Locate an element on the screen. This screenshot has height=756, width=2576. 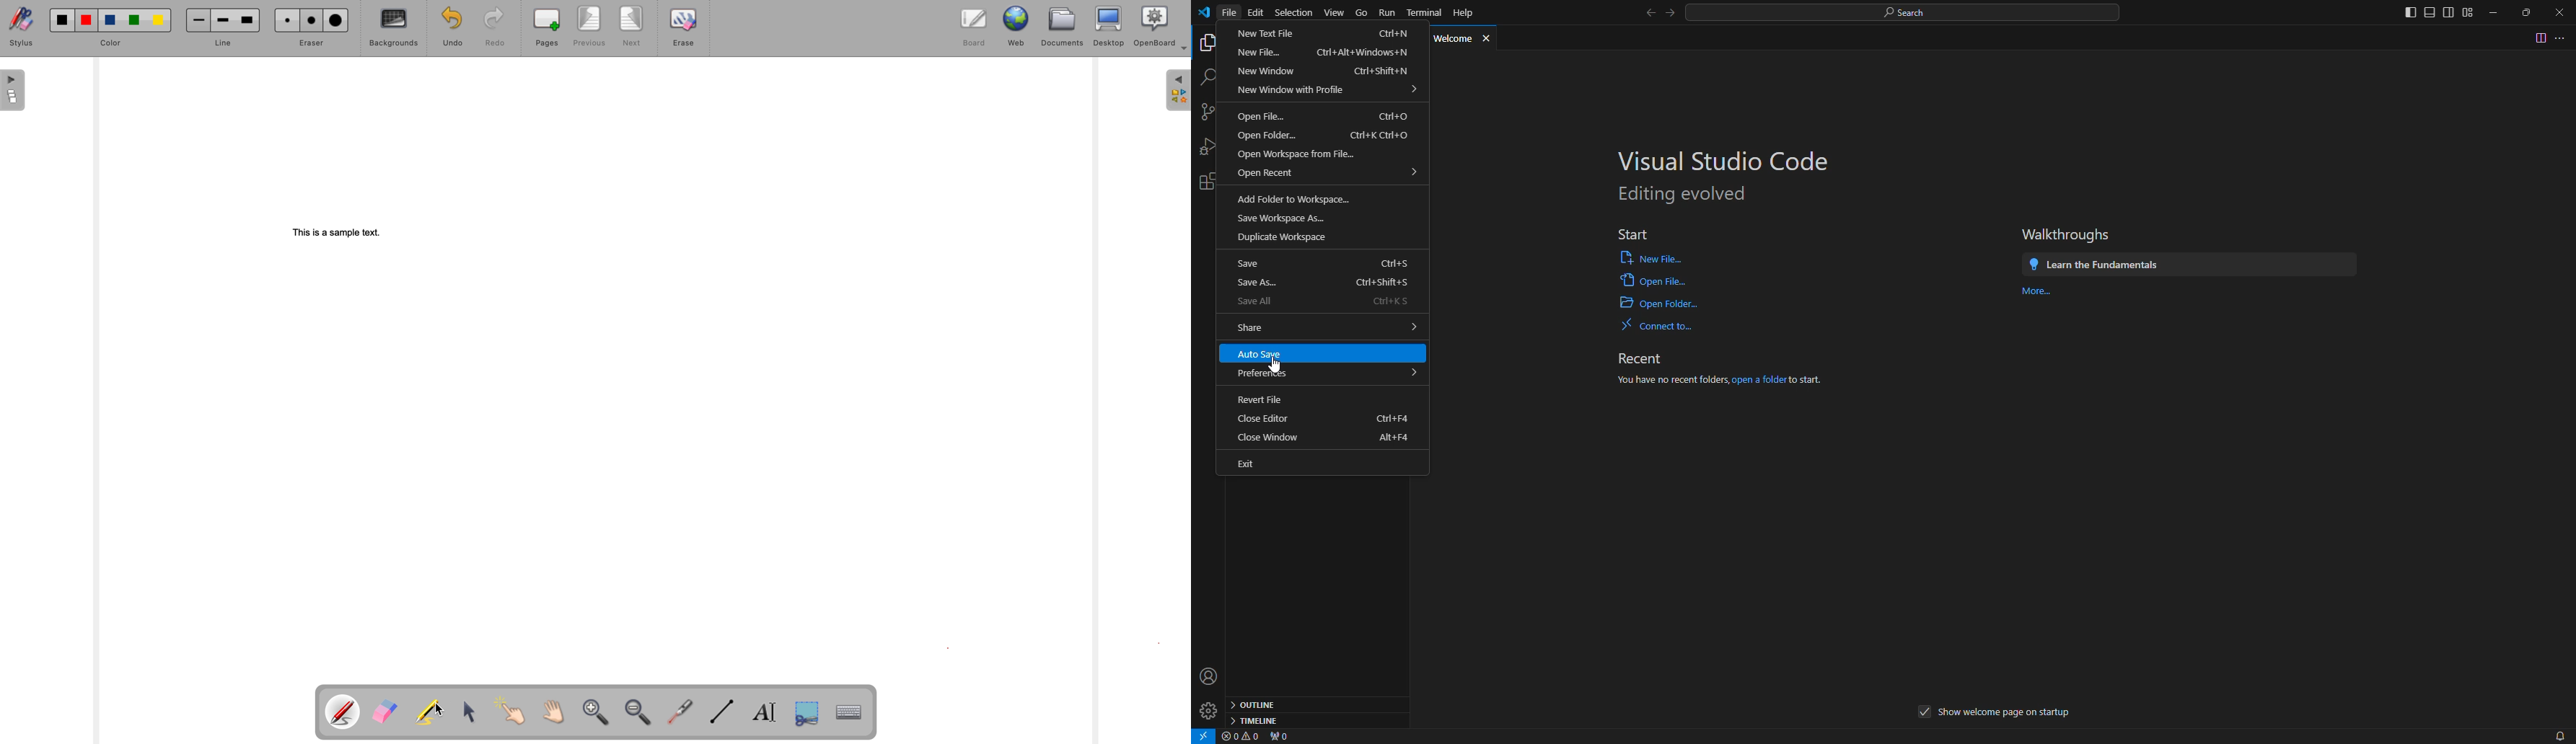
Small line is located at coordinates (199, 20).